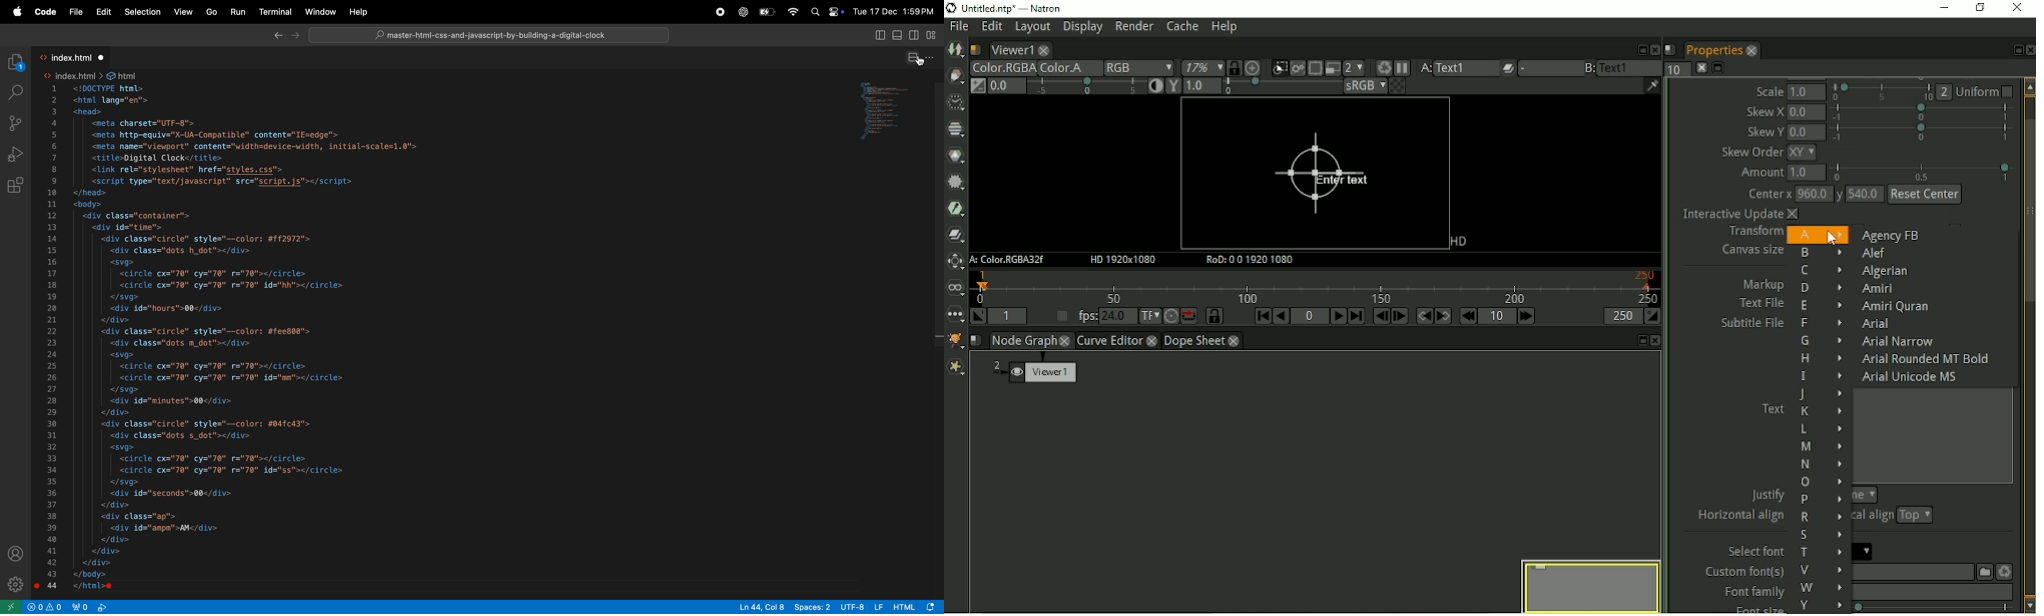 The height and width of the screenshot is (616, 2044). I want to click on Tue 17 Dec 1:59PM, so click(895, 11).